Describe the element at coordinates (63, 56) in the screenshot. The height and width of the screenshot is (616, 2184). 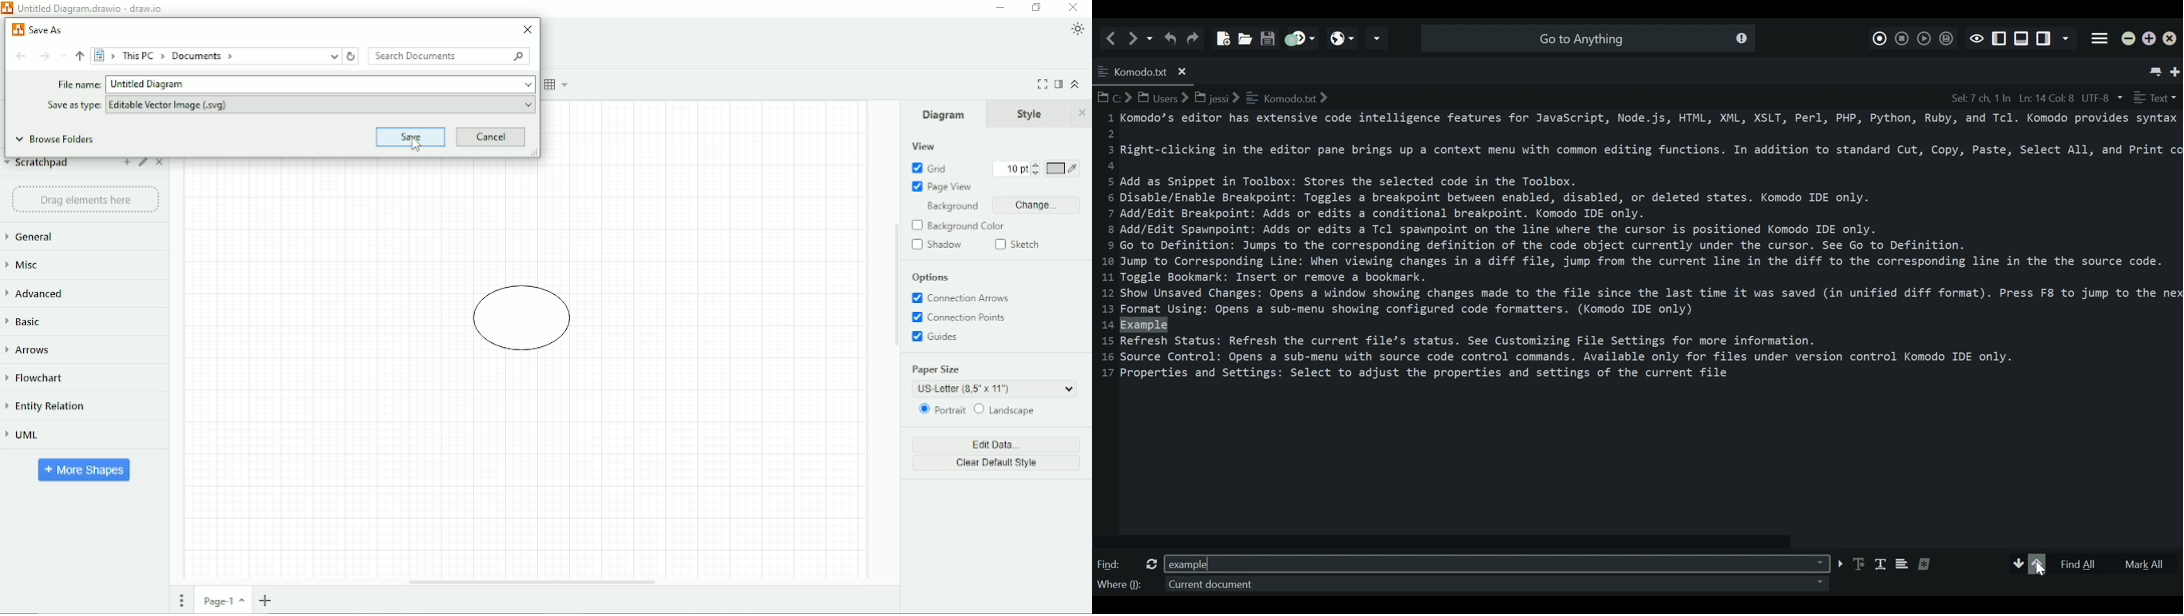
I see `Recent Locations` at that location.